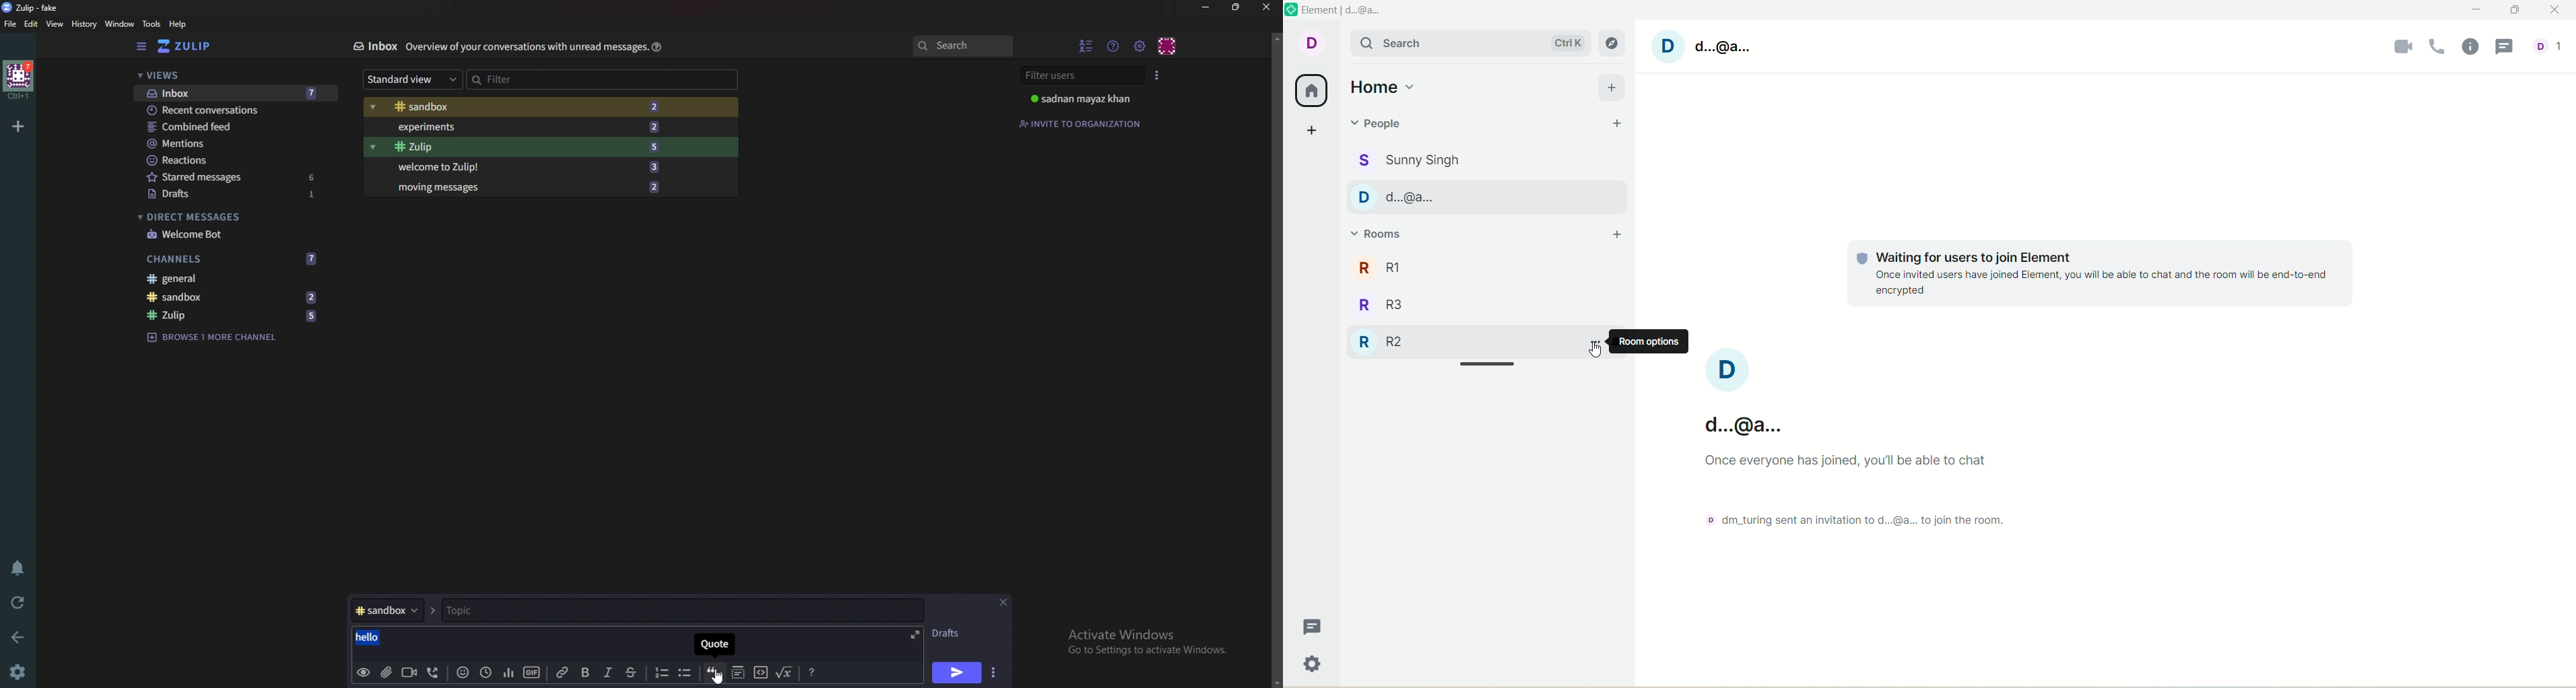 The image size is (2576, 700). What do you see at coordinates (1292, 12) in the screenshot?
I see `logo` at bounding box center [1292, 12].